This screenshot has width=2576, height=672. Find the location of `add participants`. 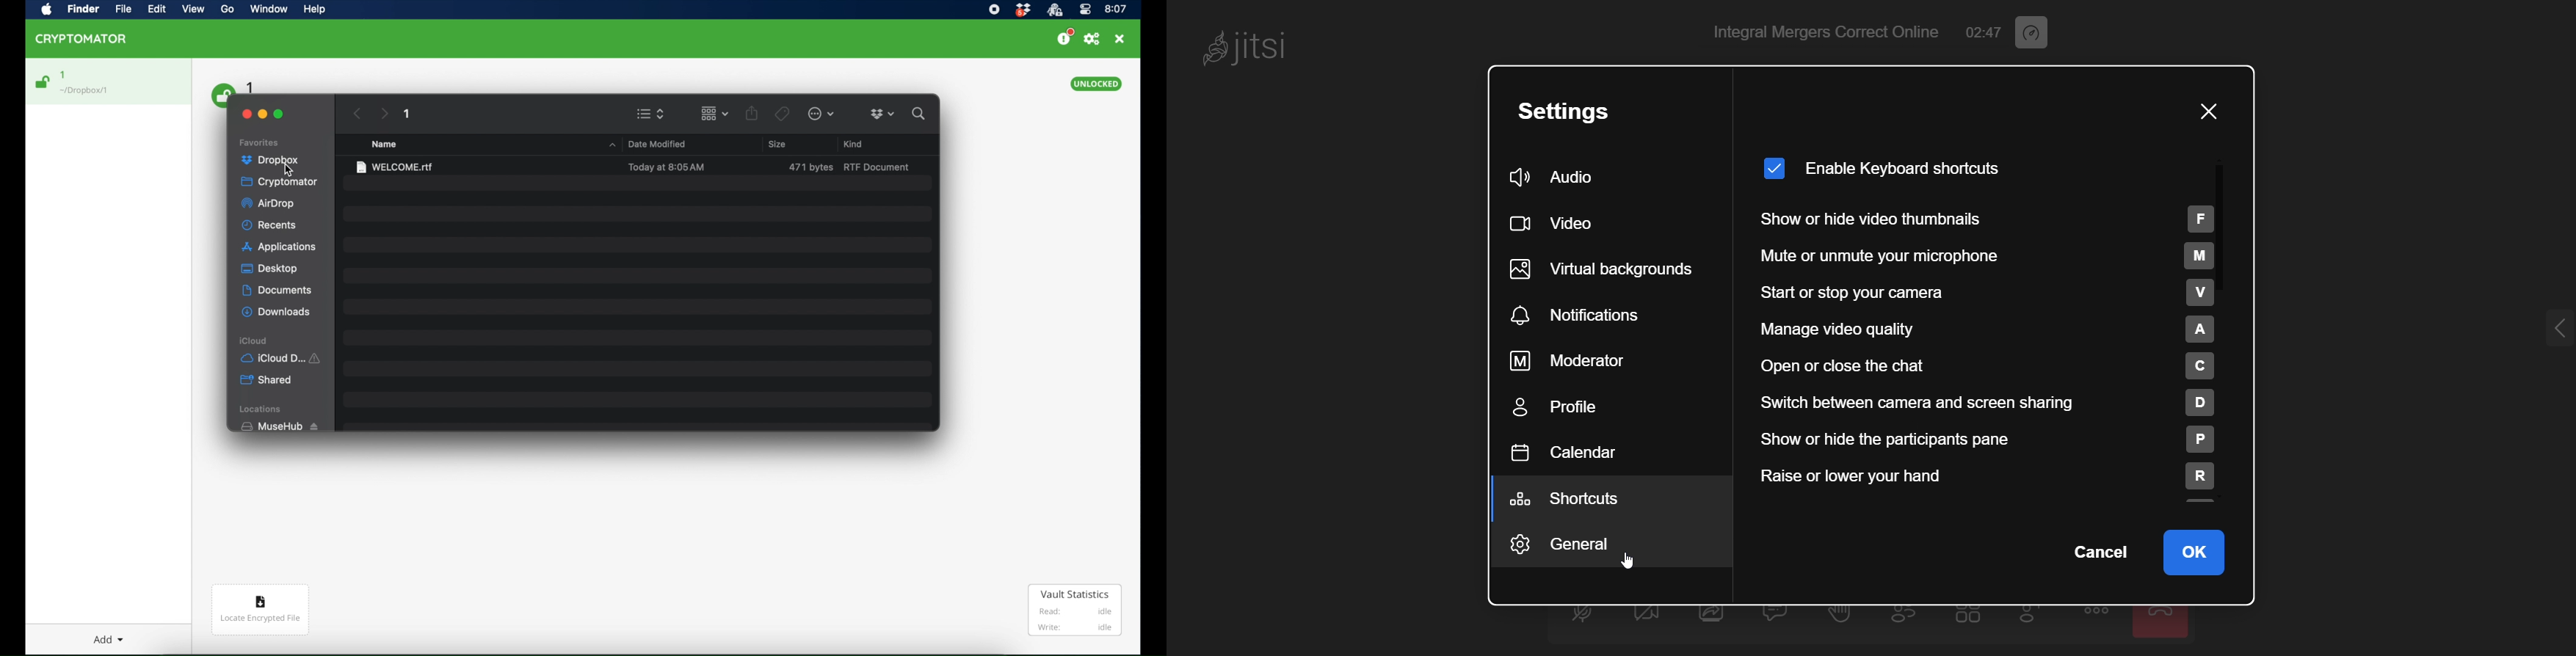

add participants is located at coordinates (2032, 616).